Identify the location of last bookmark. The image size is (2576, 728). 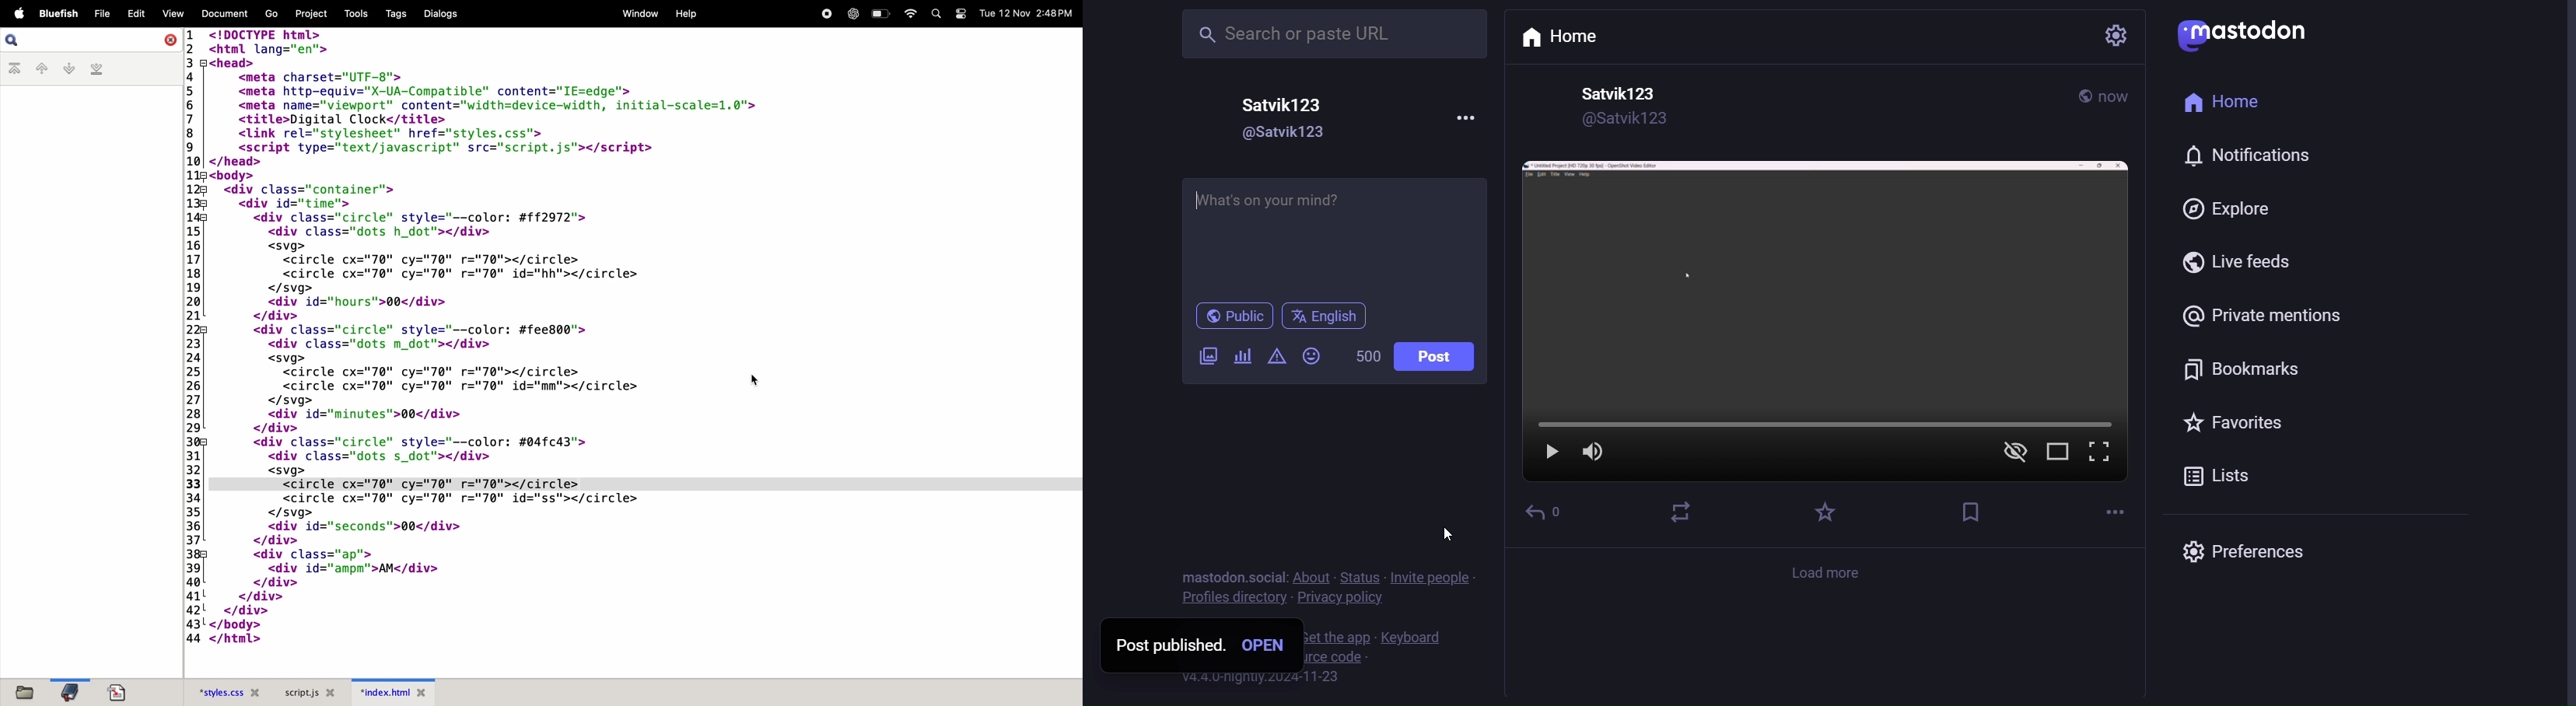
(98, 71).